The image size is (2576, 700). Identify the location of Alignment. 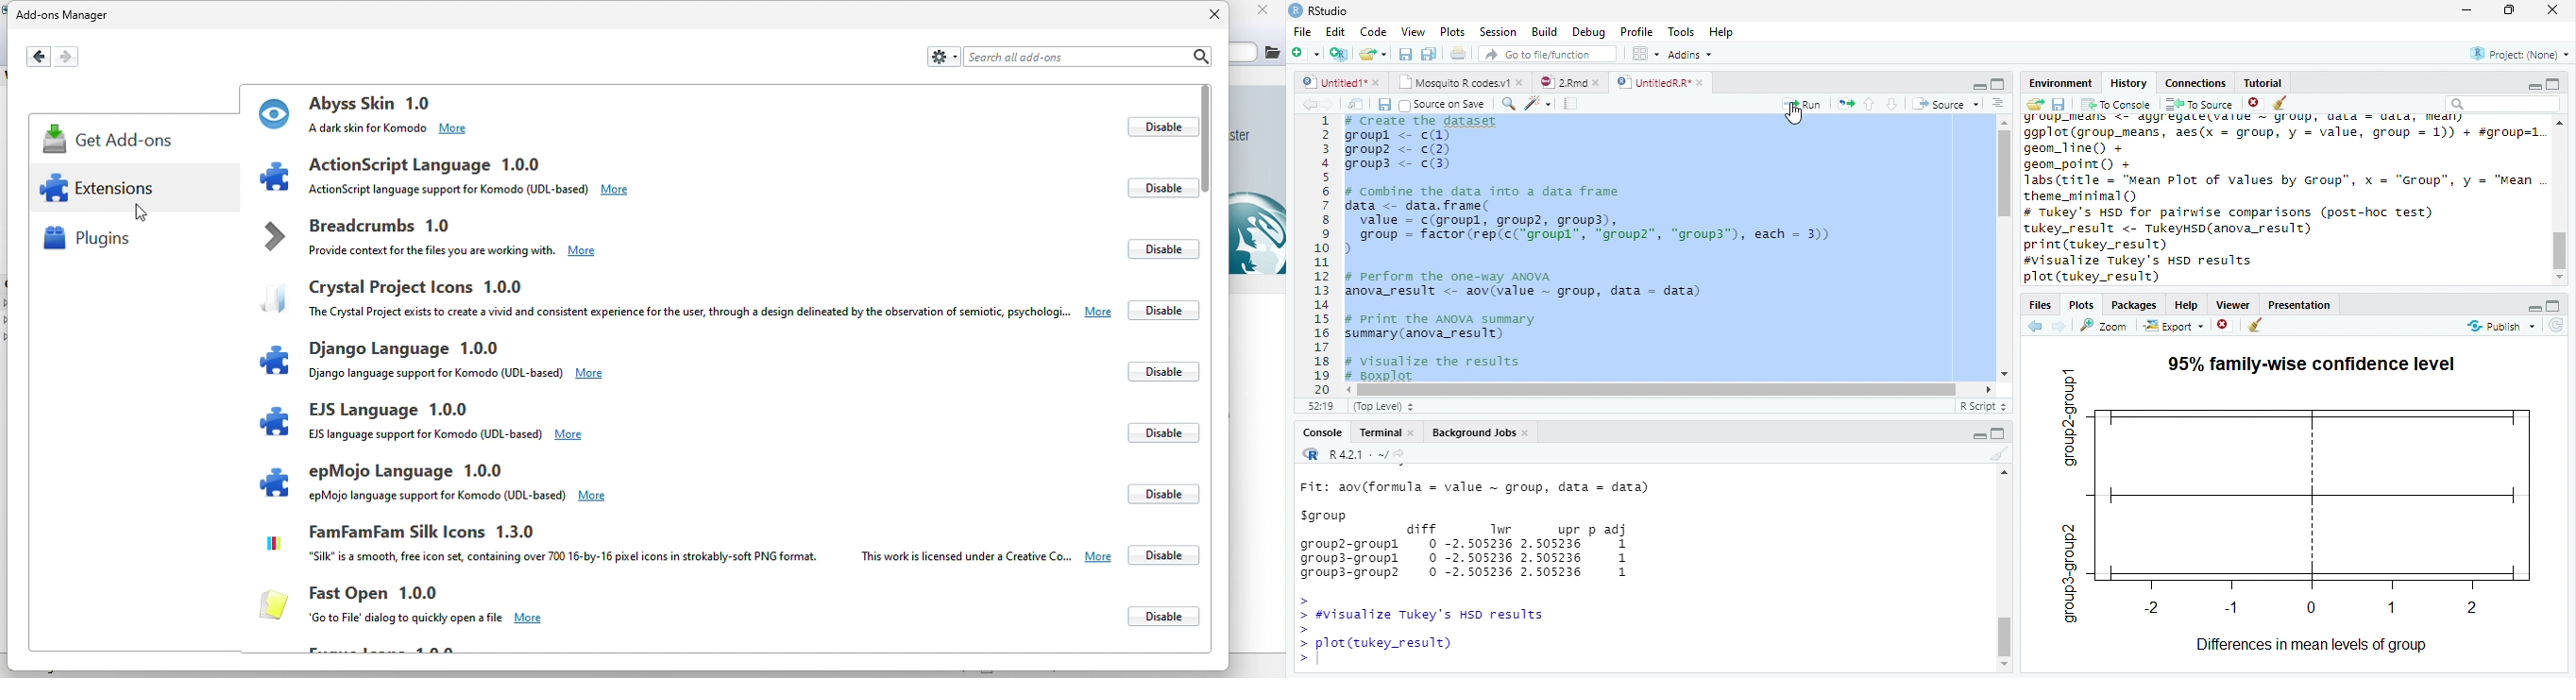
(1997, 105).